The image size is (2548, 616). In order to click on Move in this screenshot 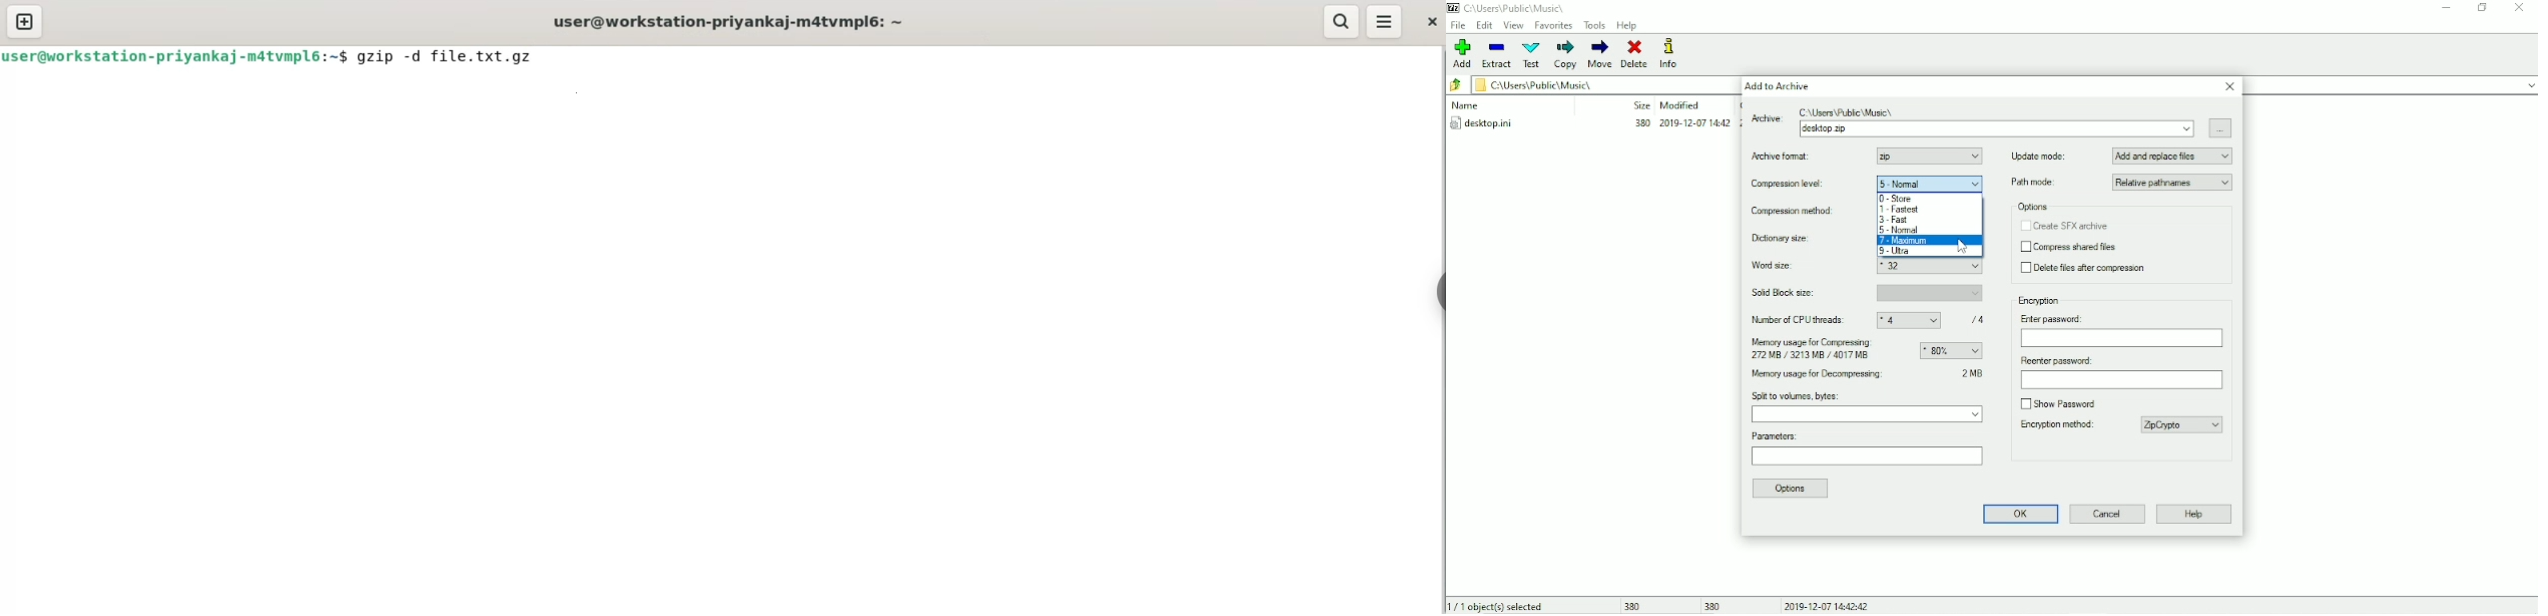, I will do `click(1600, 54)`.